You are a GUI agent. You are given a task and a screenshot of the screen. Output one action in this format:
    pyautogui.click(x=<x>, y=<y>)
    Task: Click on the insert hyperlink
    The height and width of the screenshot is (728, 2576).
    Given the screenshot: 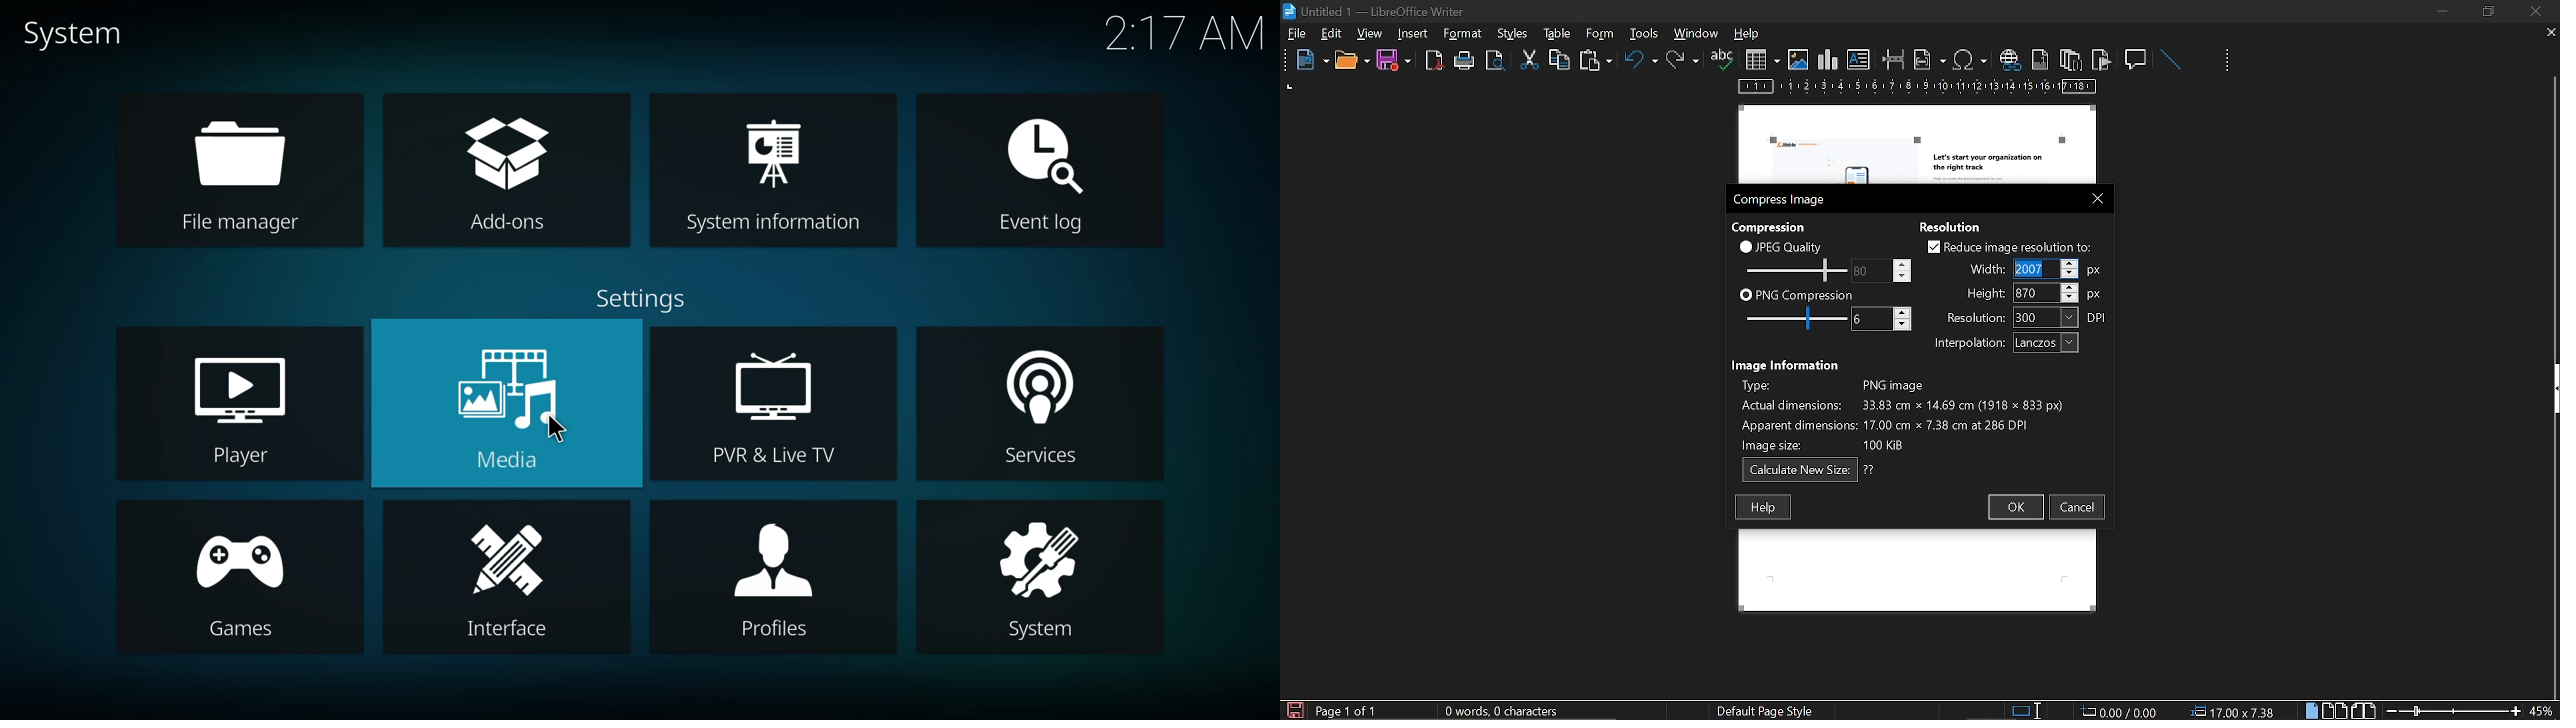 What is the action you would take?
    pyautogui.click(x=2009, y=61)
    